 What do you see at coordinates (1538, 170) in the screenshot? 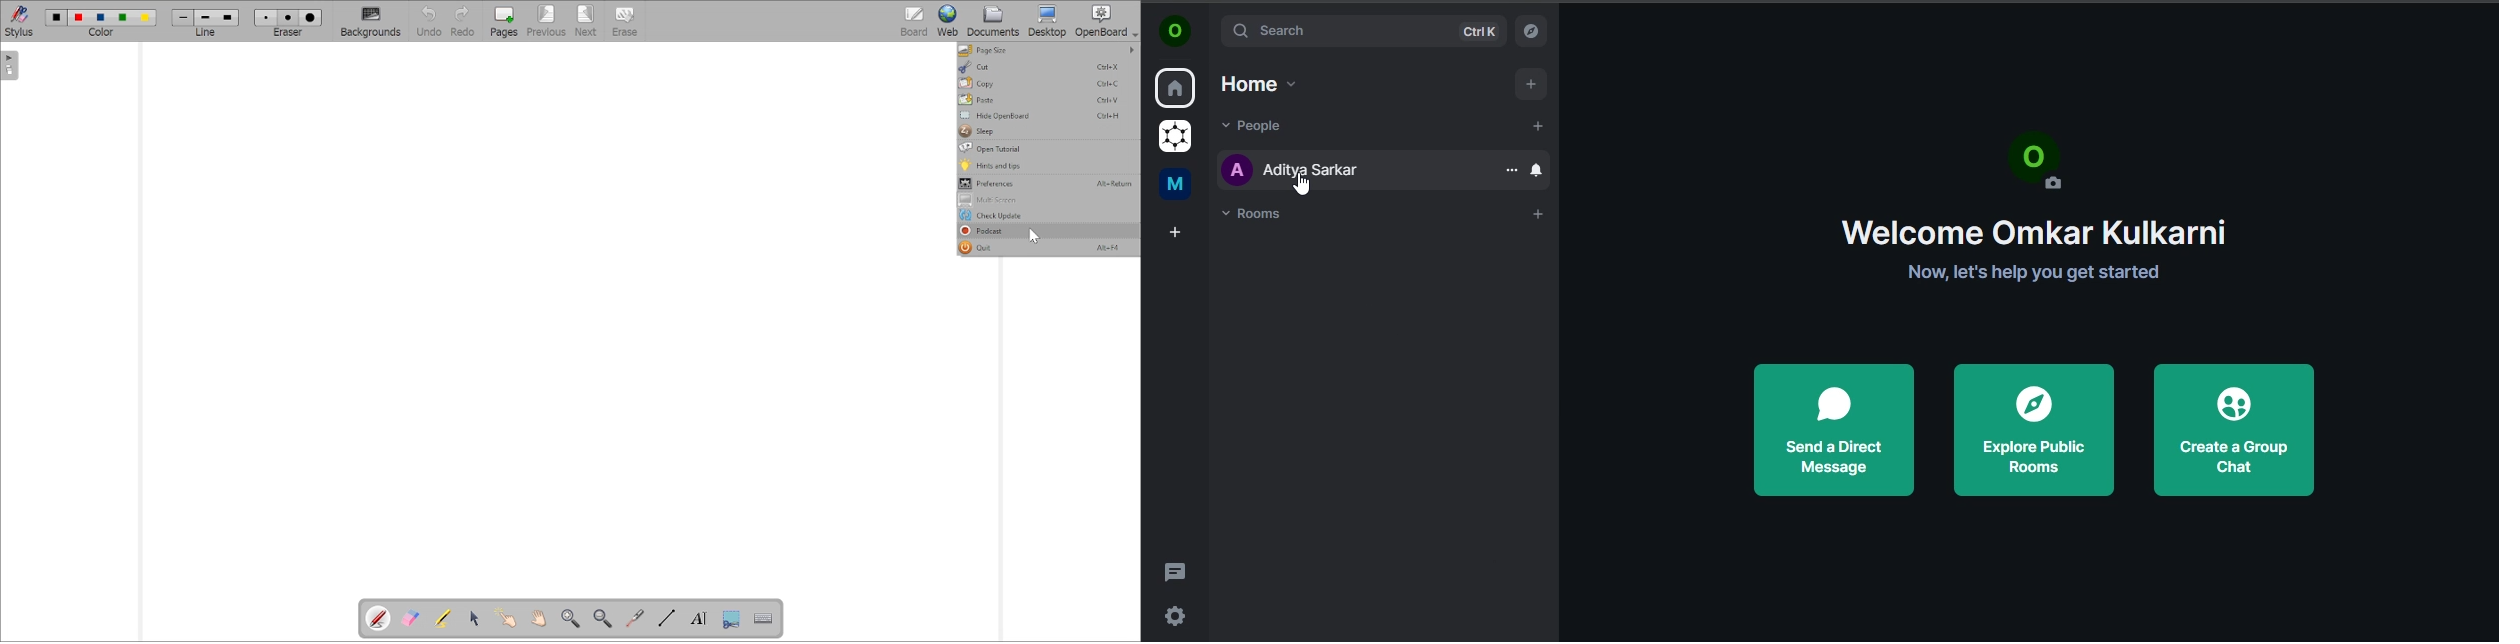
I see `notifications` at bounding box center [1538, 170].